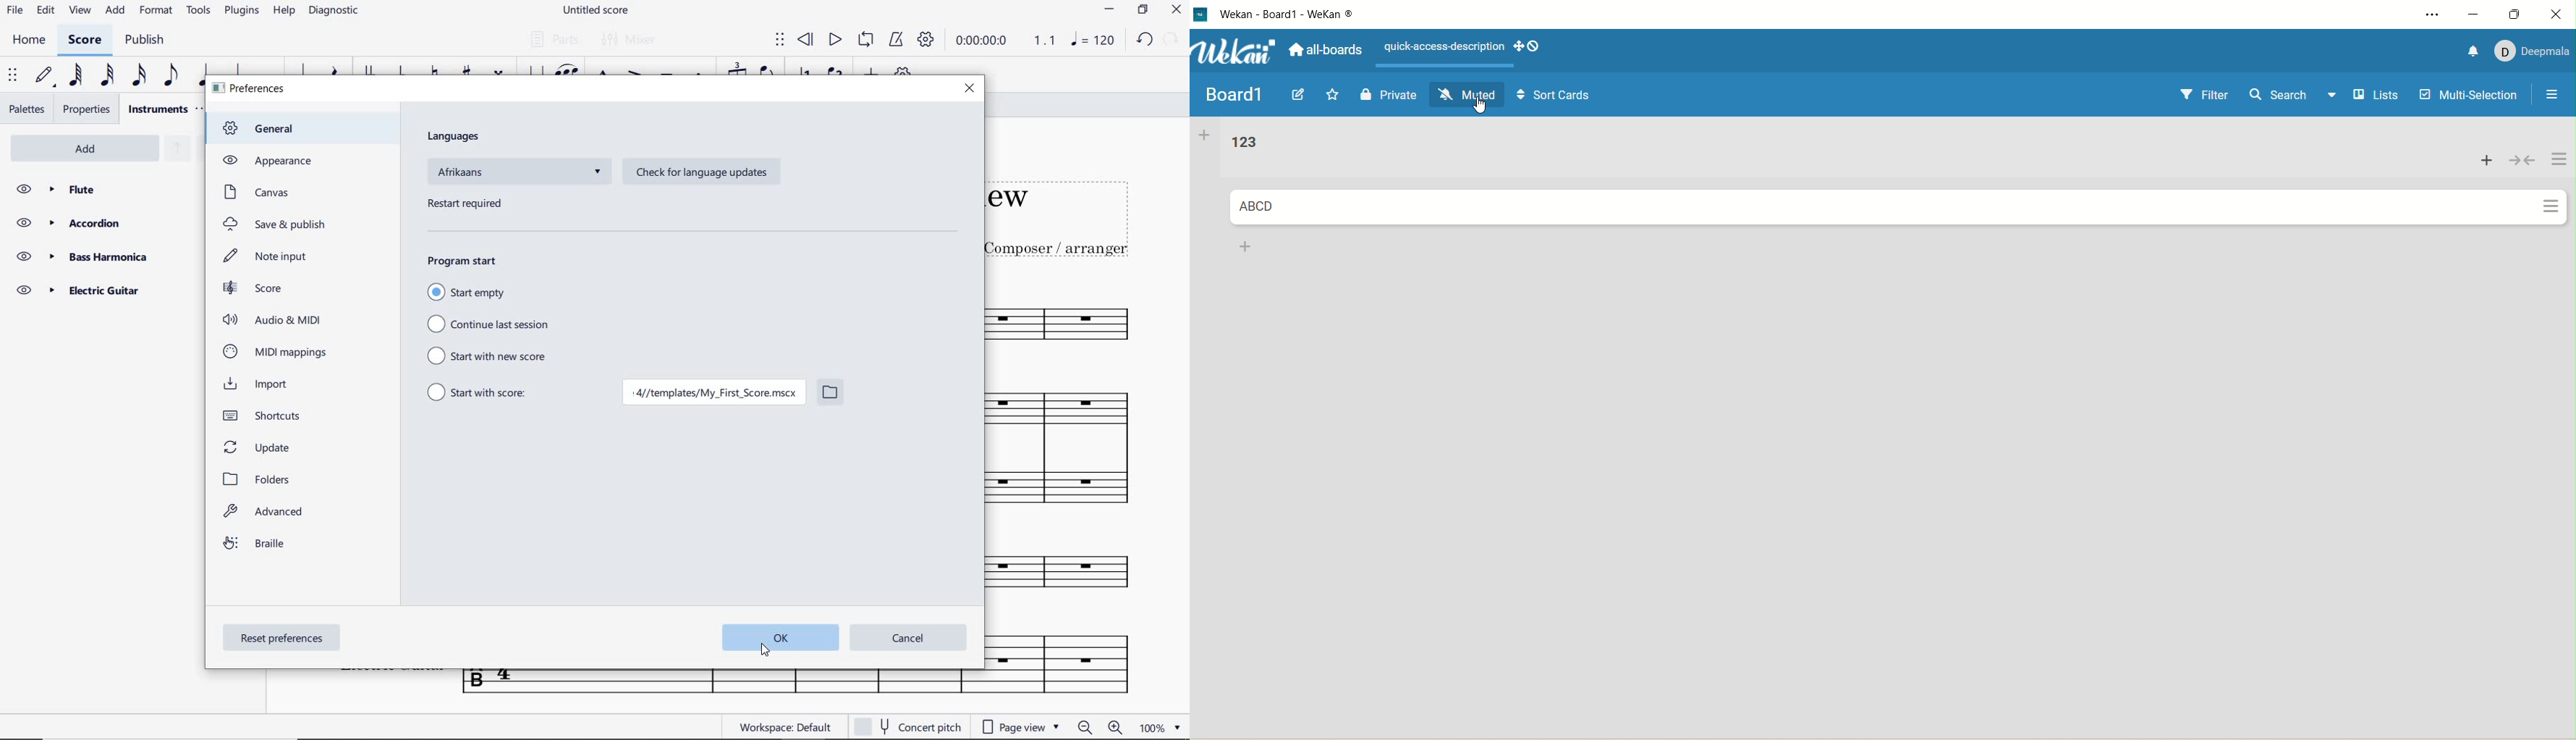 Image resolution: width=2576 pixels, height=756 pixels. I want to click on UNDO, so click(1145, 42).